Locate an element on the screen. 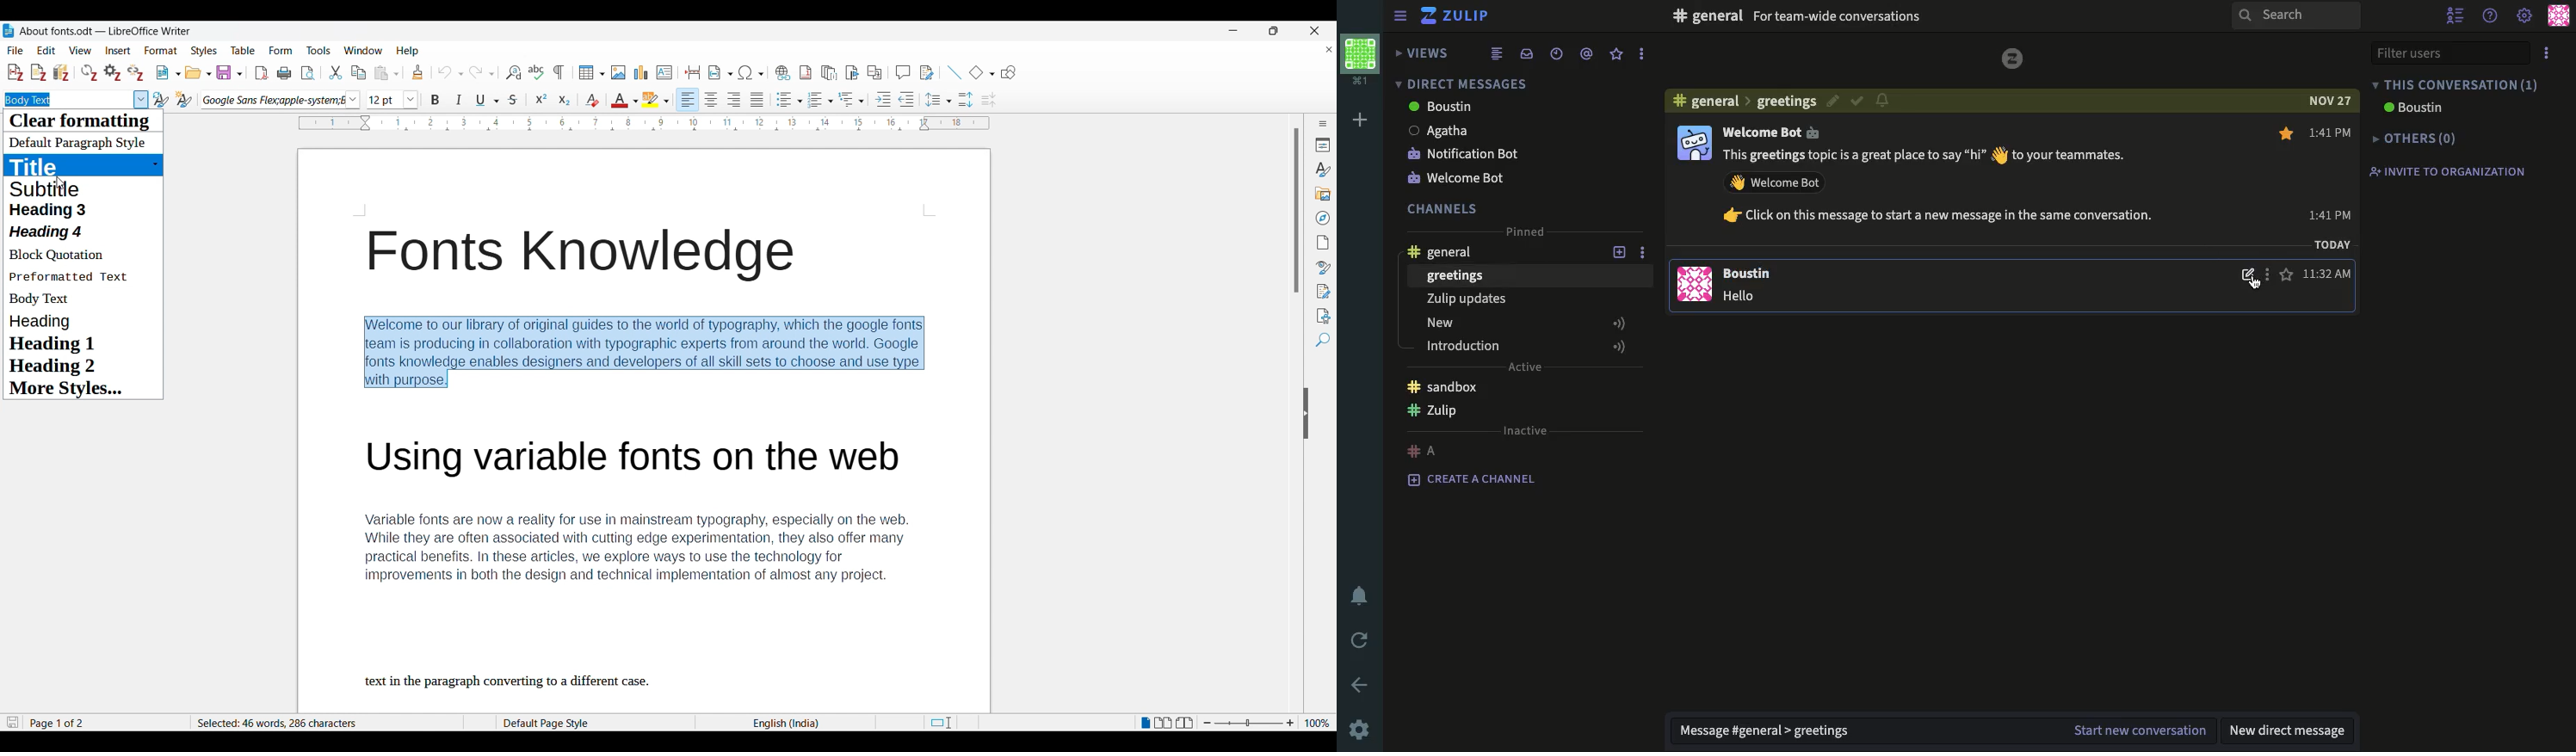  default paragraph style is located at coordinates (55, 209).